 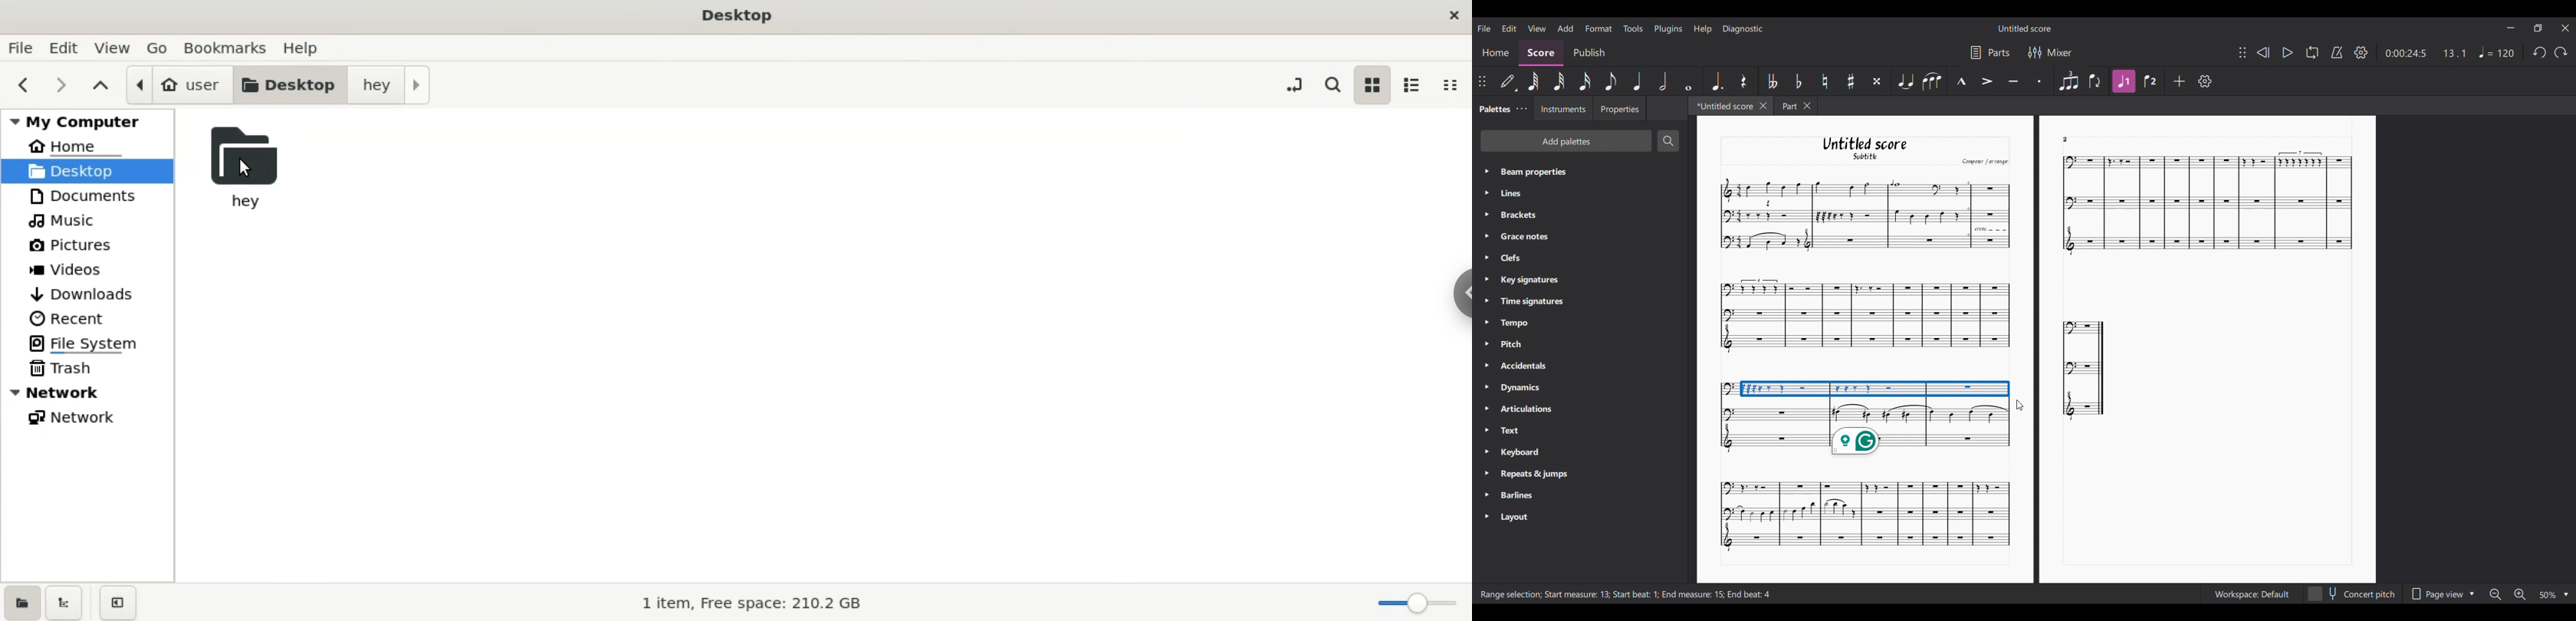 What do you see at coordinates (1876, 149) in the screenshot?
I see `Untitled score Subtitle` at bounding box center [1876, 149].